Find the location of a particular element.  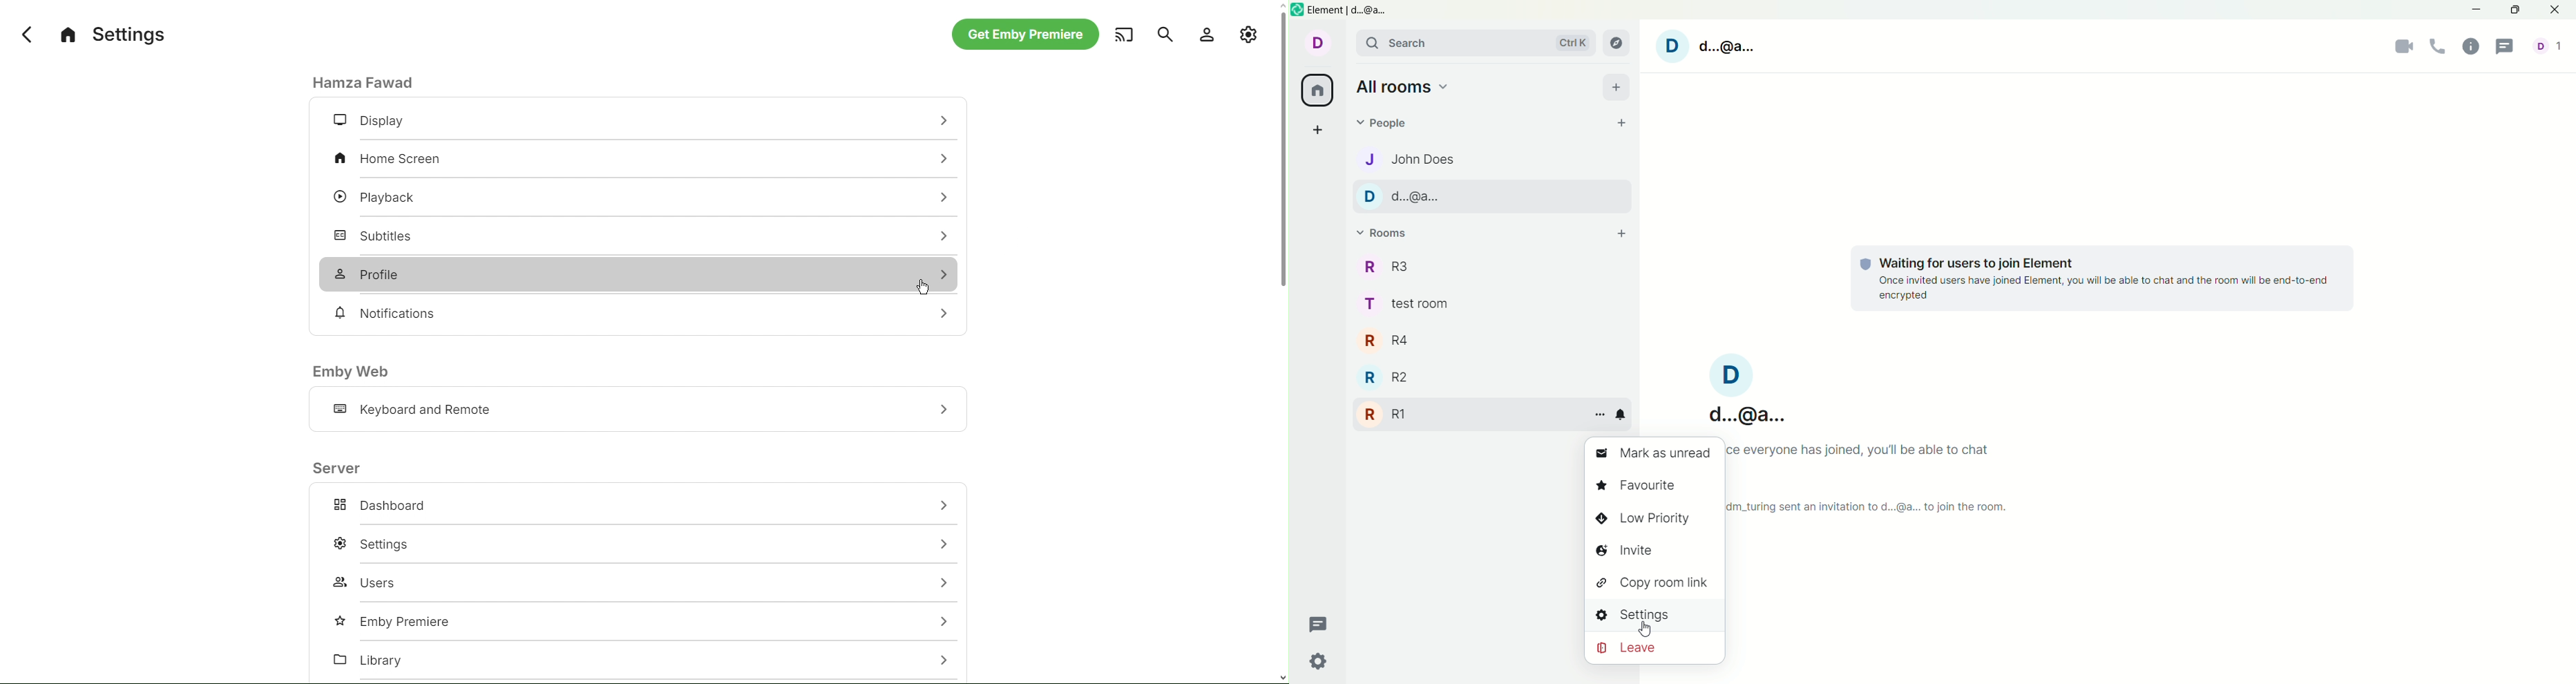

go is located at coordinates (942, 313).